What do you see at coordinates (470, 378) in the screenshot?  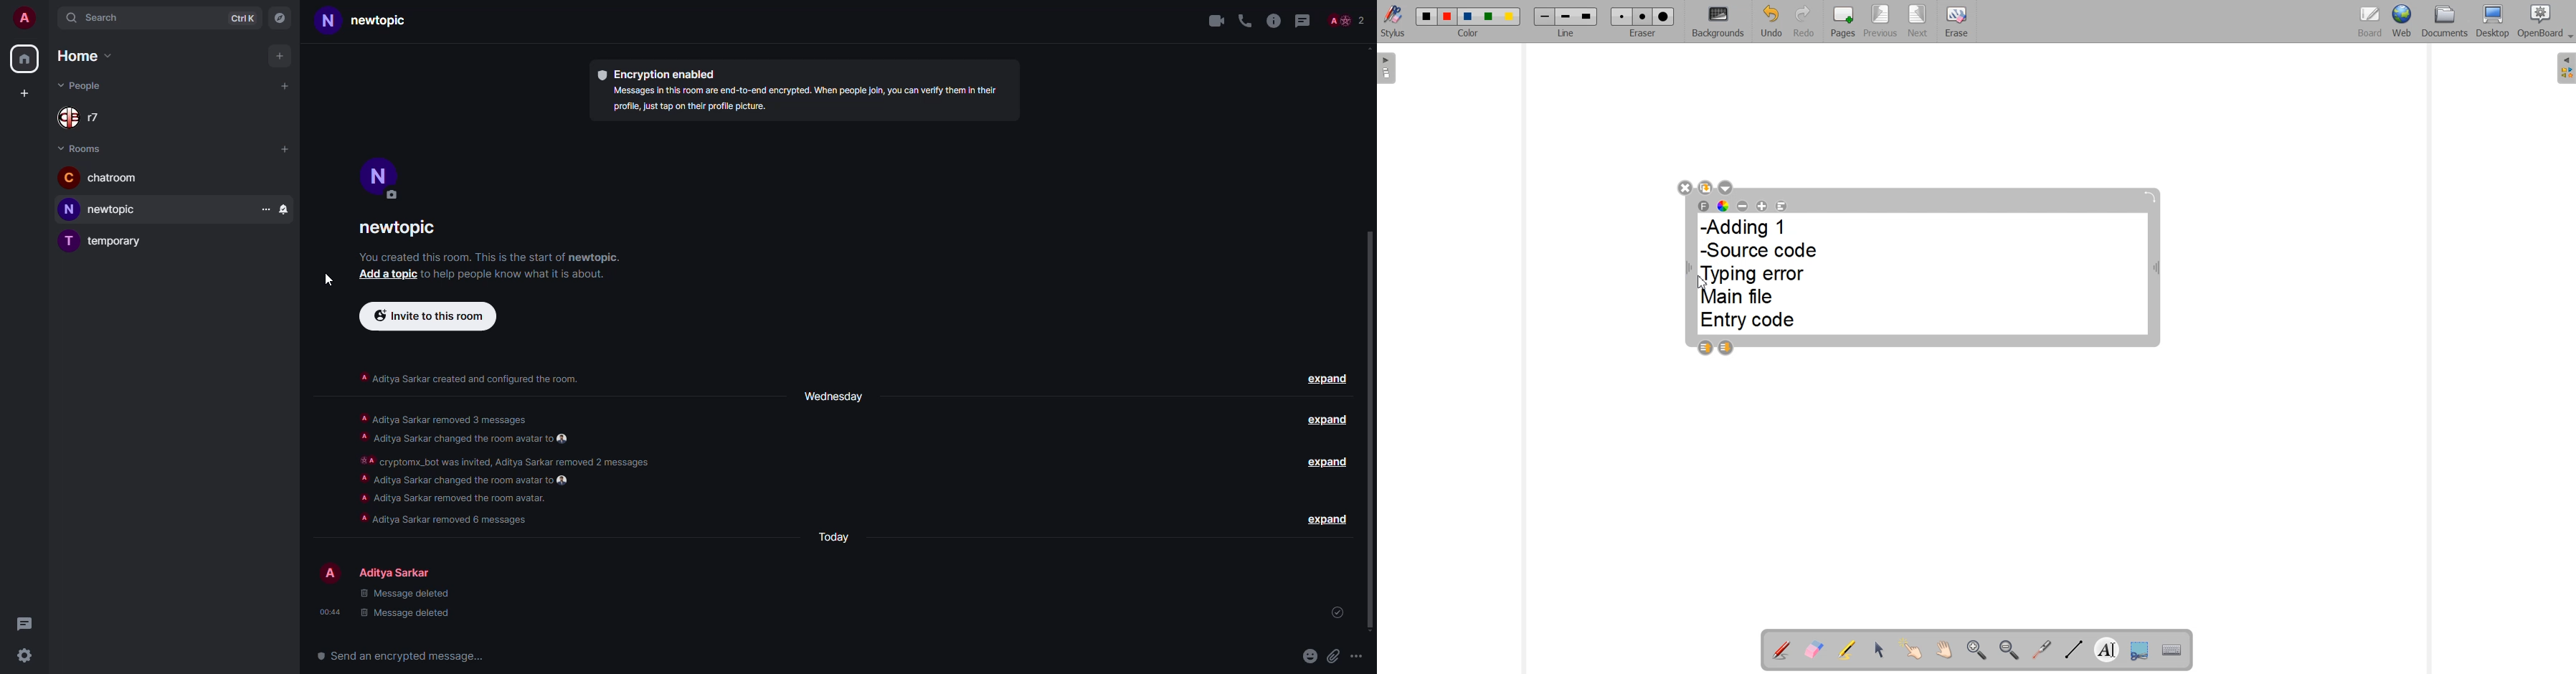 I see `info` at bounding box center [470, 378].